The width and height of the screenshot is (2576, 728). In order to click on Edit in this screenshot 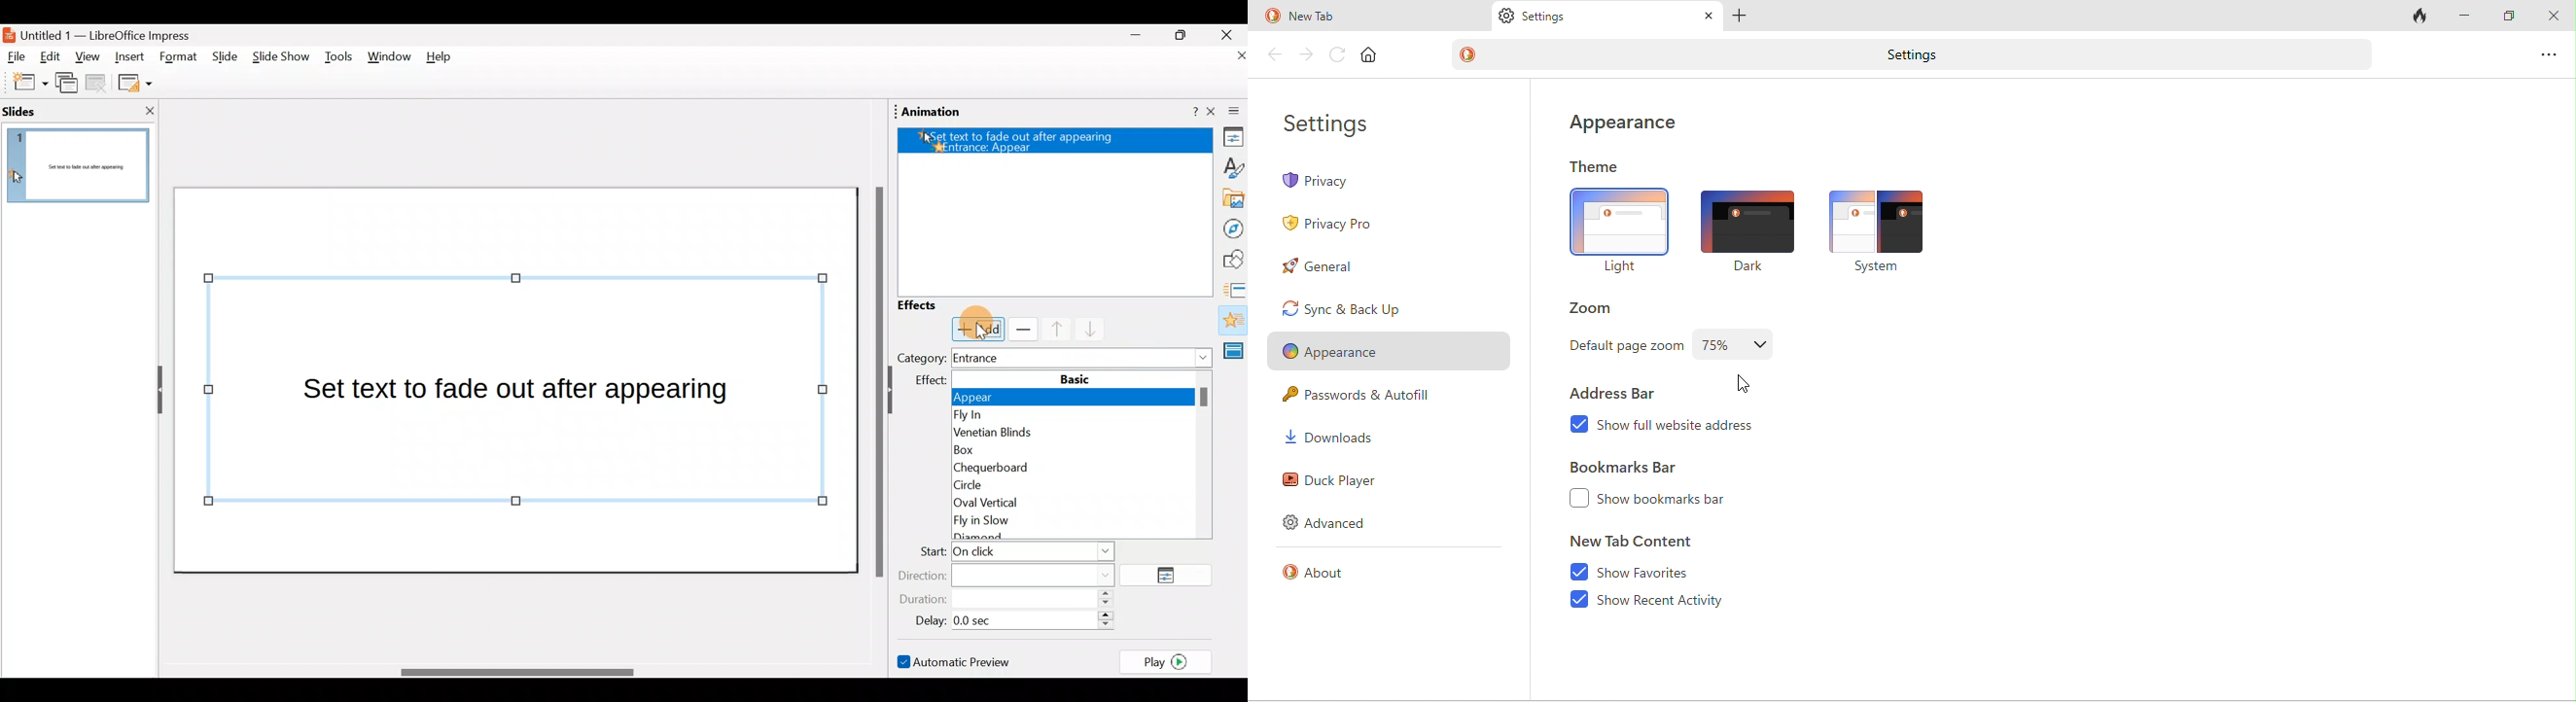, I will do `click(55, 58)`.